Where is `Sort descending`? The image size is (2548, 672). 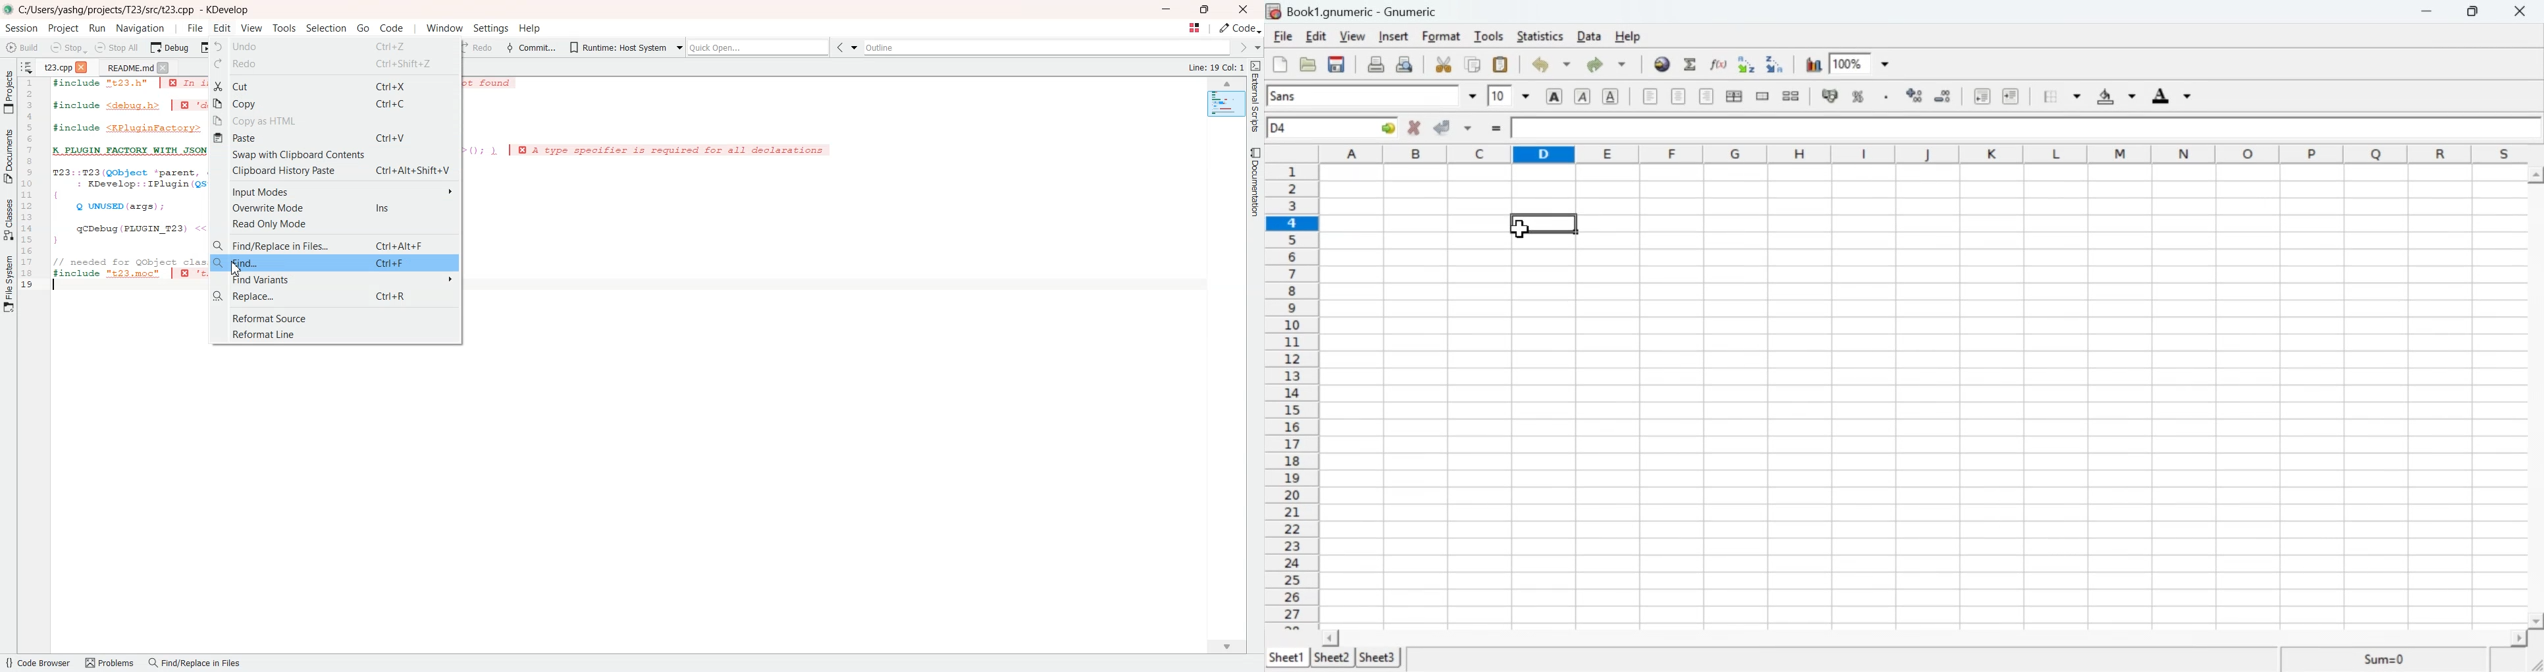
Sort descending is located at coordinates (1777, 65).